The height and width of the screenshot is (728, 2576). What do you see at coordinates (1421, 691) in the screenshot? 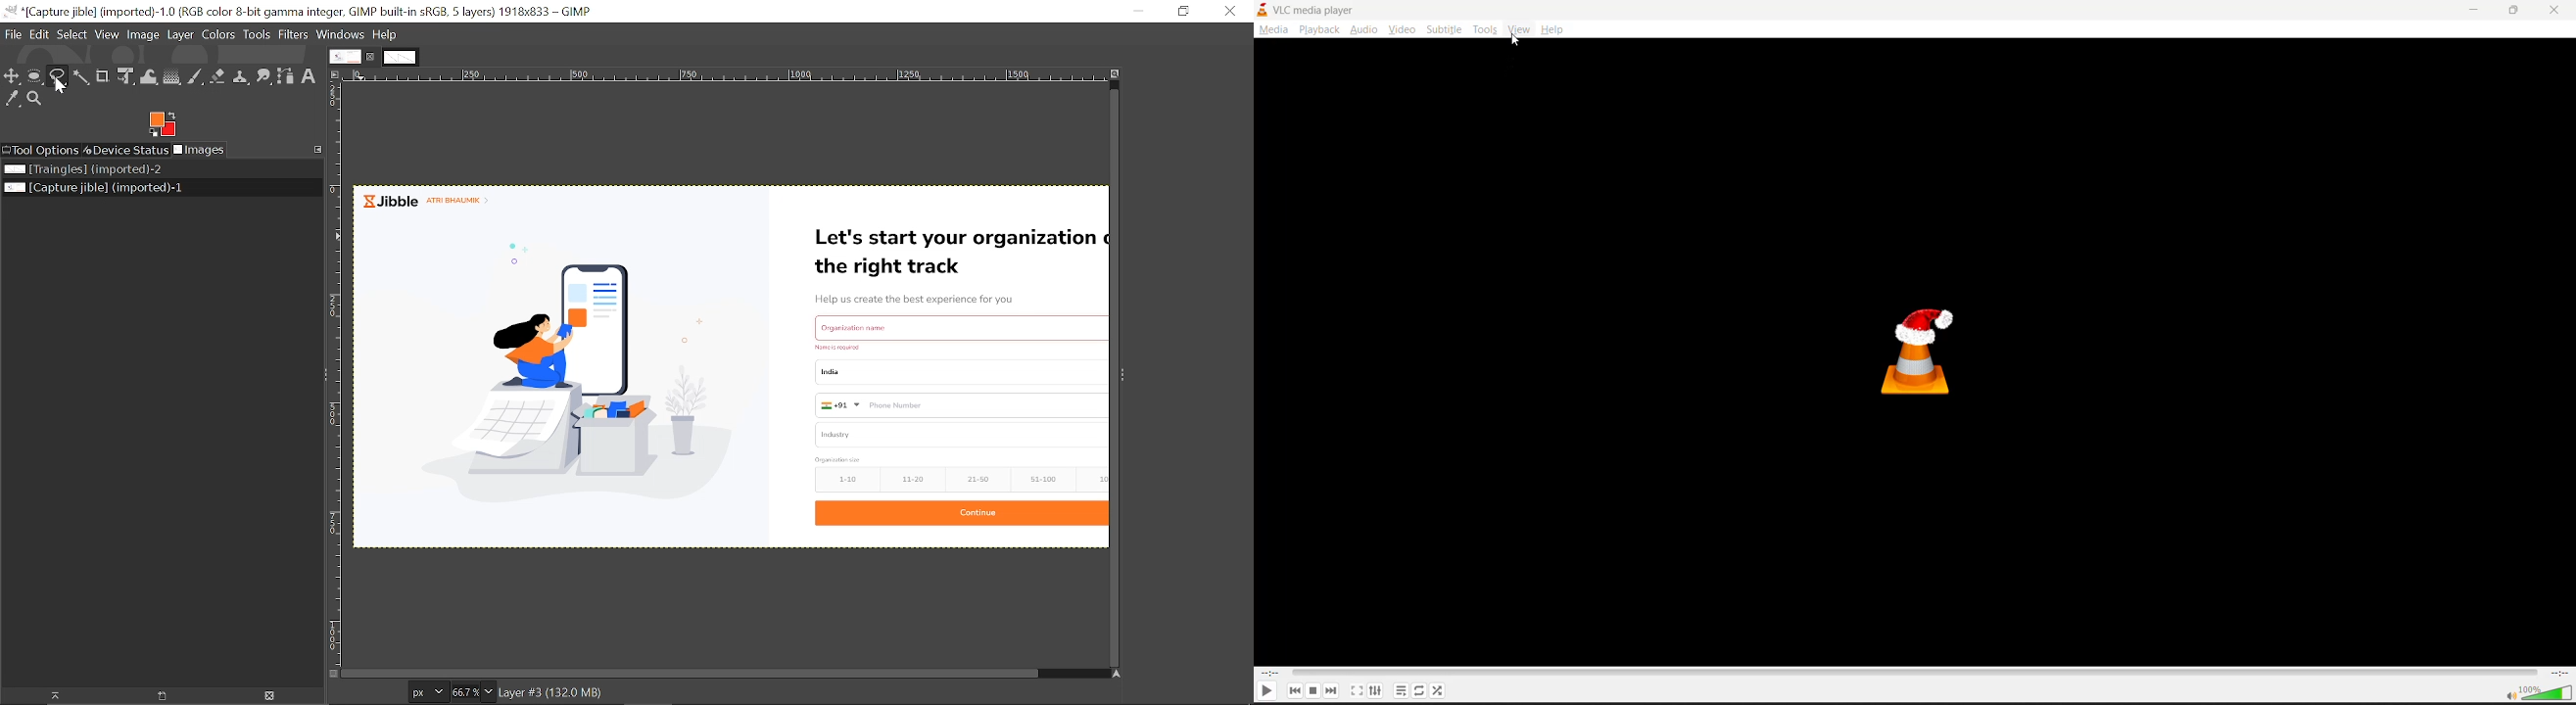
I see `toggle loop ` at bounding box center [1421, 691].